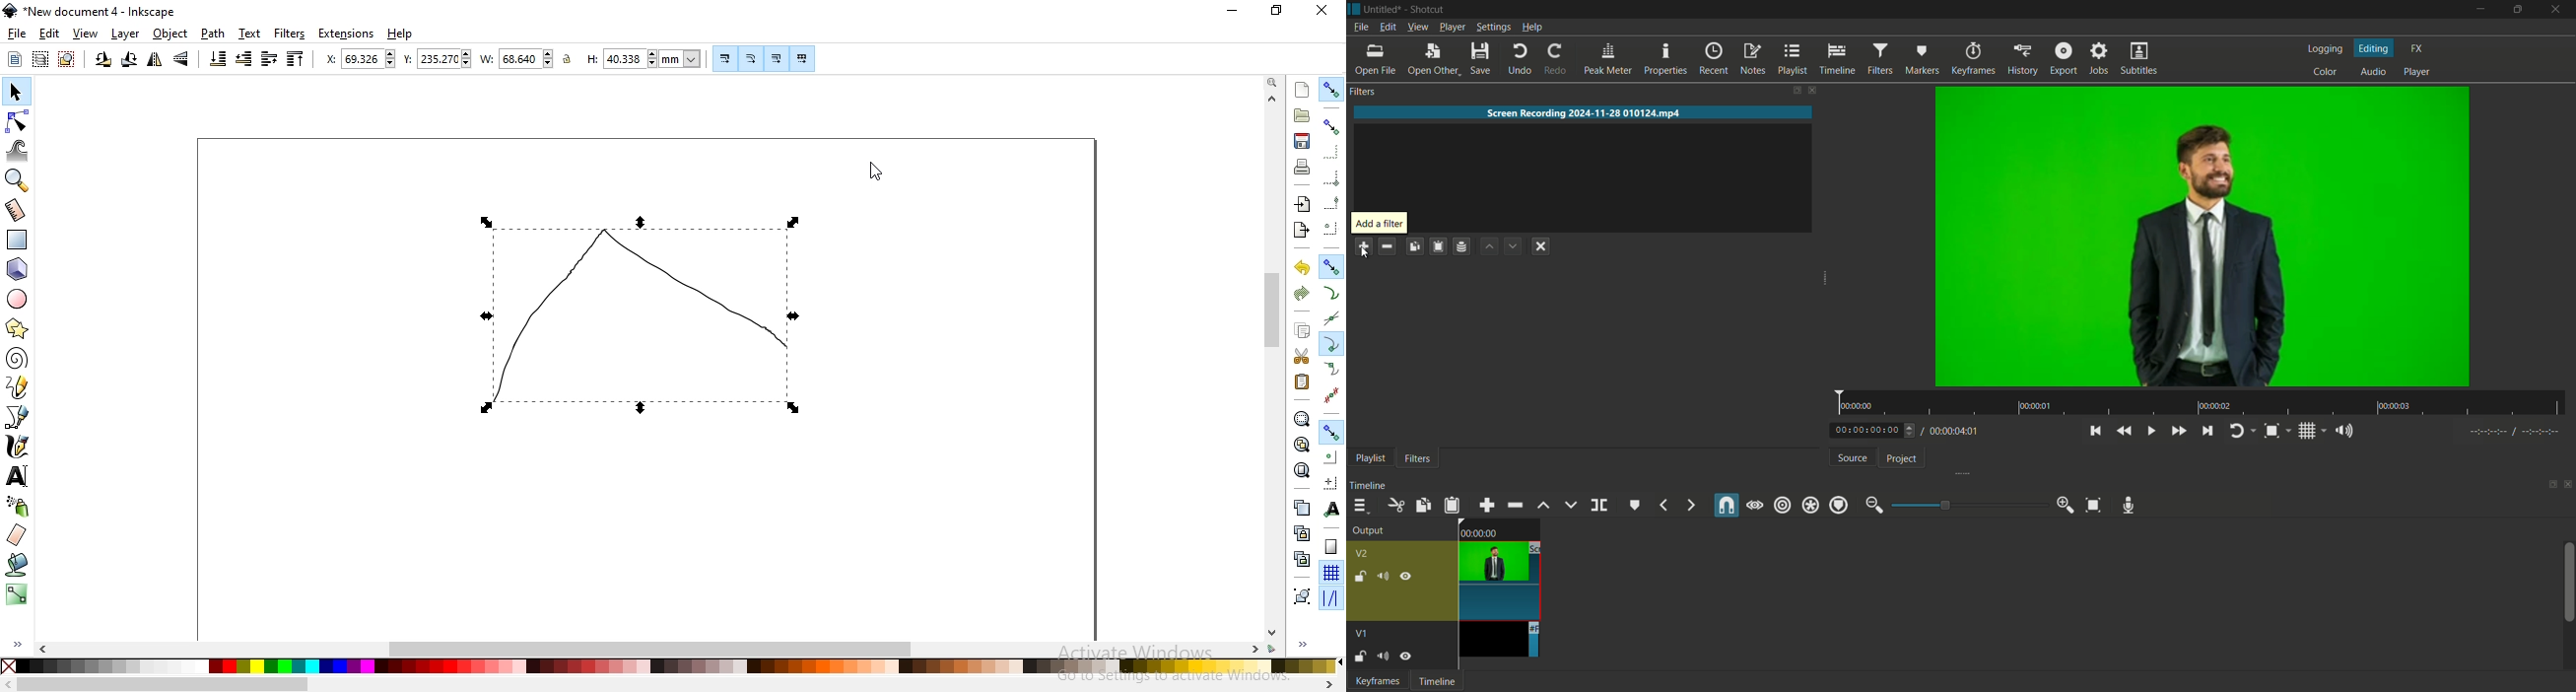 Image resolution: width=2576 pixels, height=700 pixels. What do you see at coordinates (1303, 90) in the screenshot?
I see `create a document` at bounding box center [1303, 90].